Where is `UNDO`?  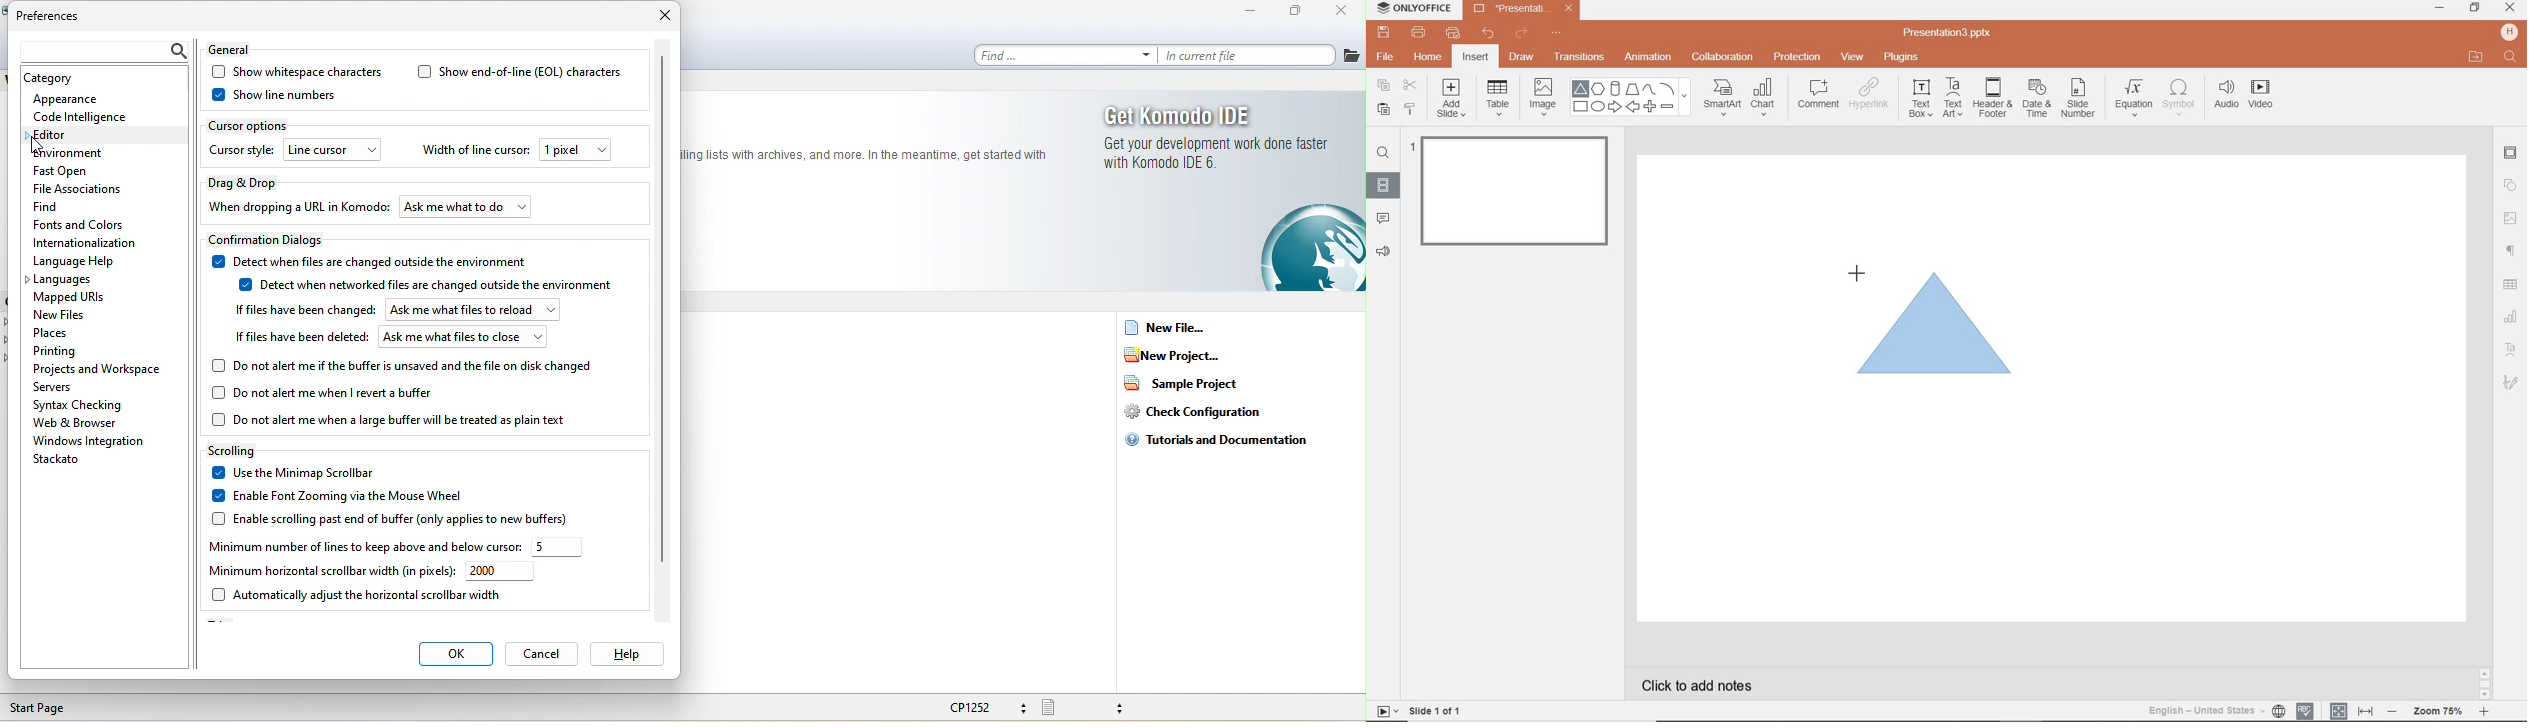 UNDO is located at coordinates (1489, 34).